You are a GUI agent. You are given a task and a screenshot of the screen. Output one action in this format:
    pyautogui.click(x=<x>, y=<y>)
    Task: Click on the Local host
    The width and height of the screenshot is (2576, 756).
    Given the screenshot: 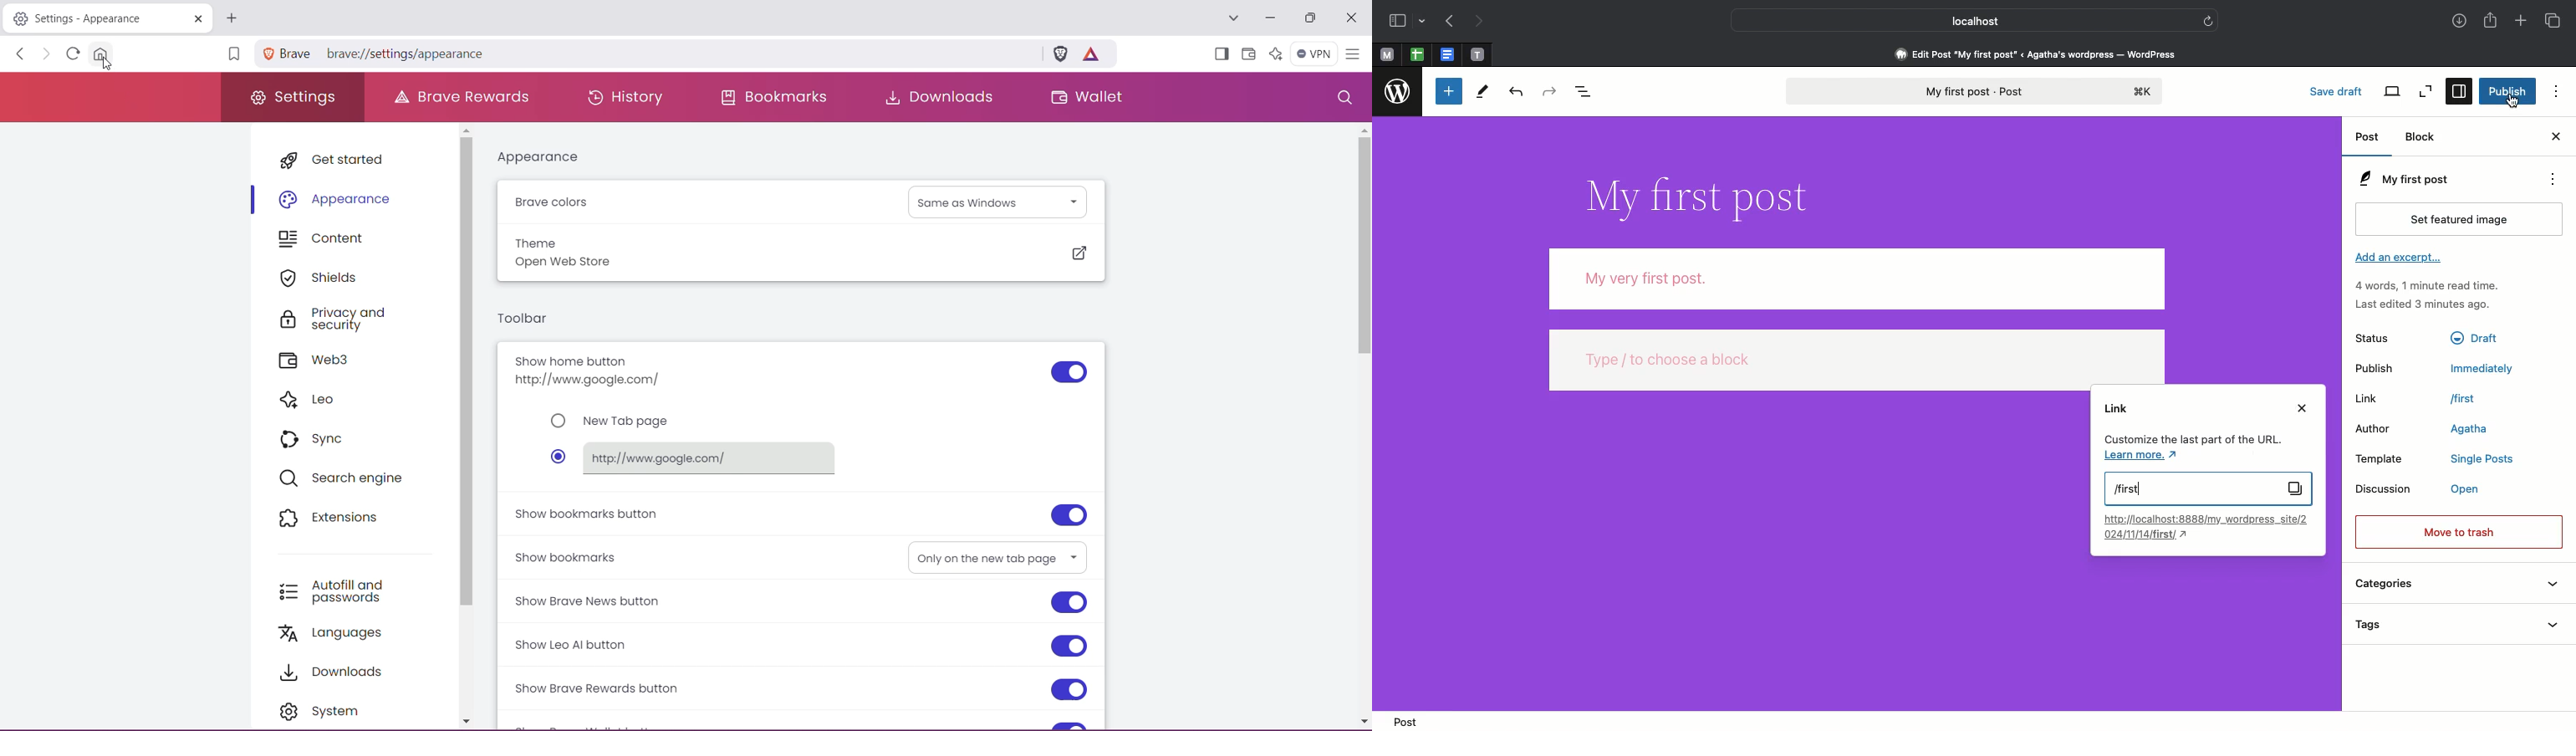 What is the action you would take?
    pyautogui.click(x=1962, y=18)
    